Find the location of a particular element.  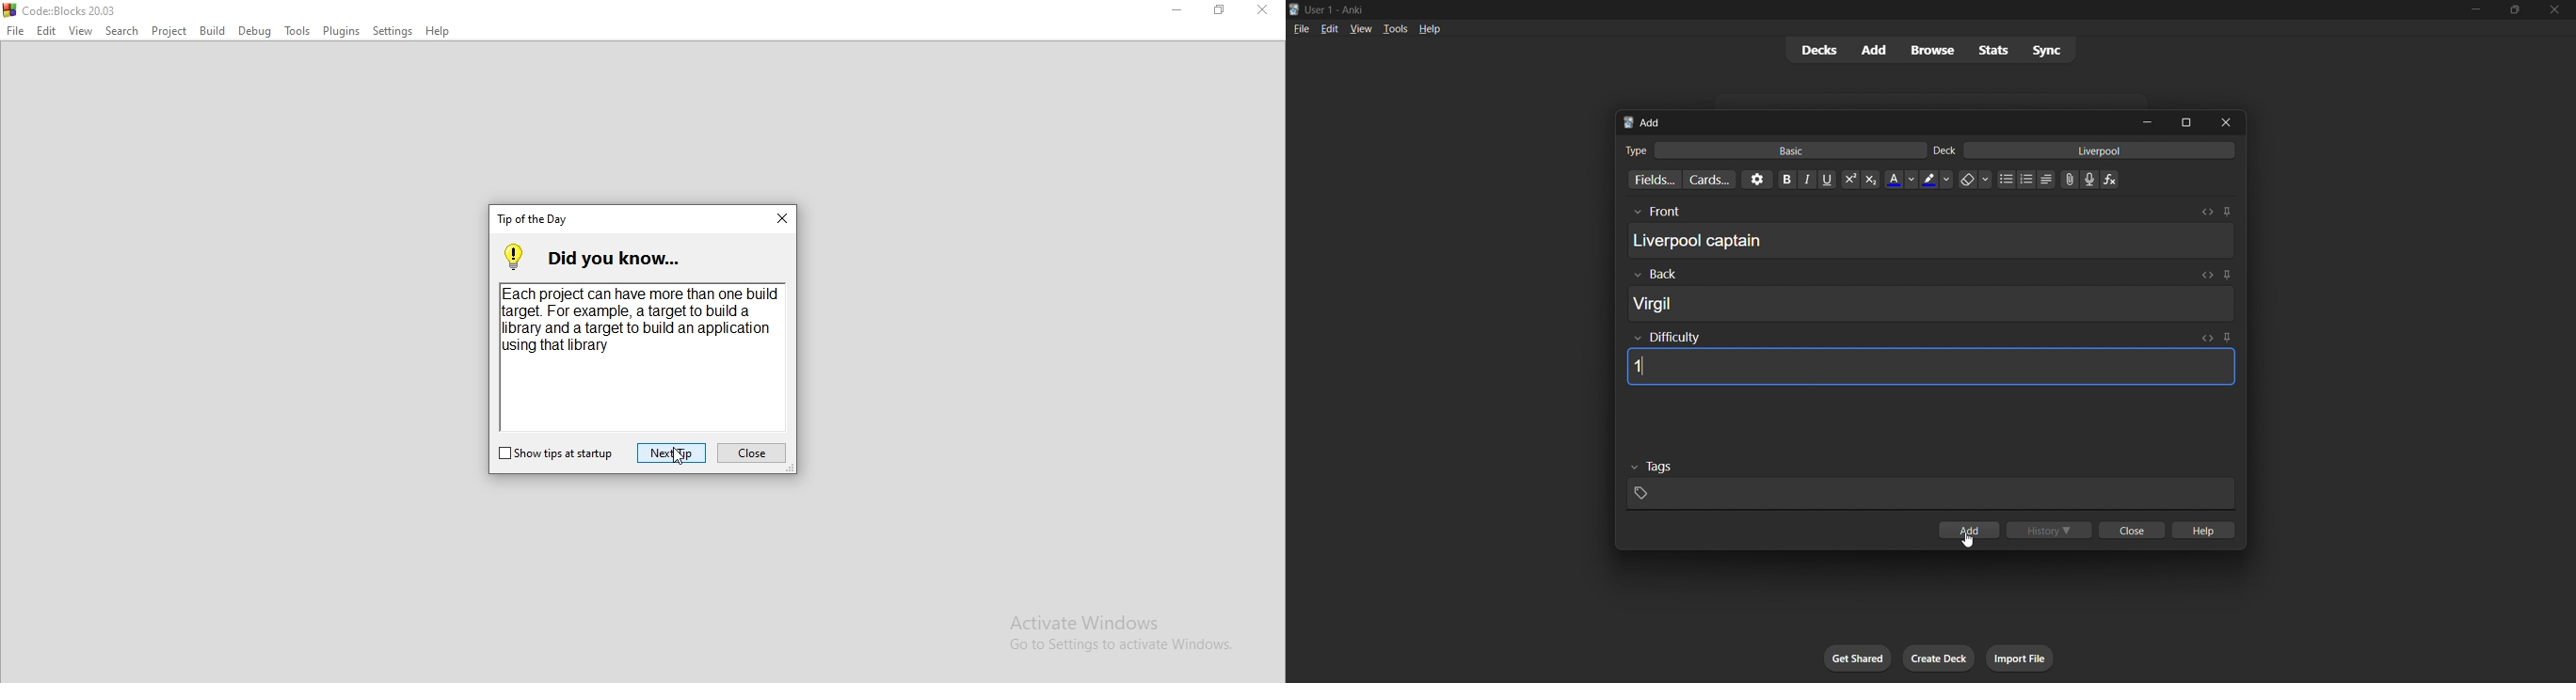

Text is located at coordinates (1337, 11).